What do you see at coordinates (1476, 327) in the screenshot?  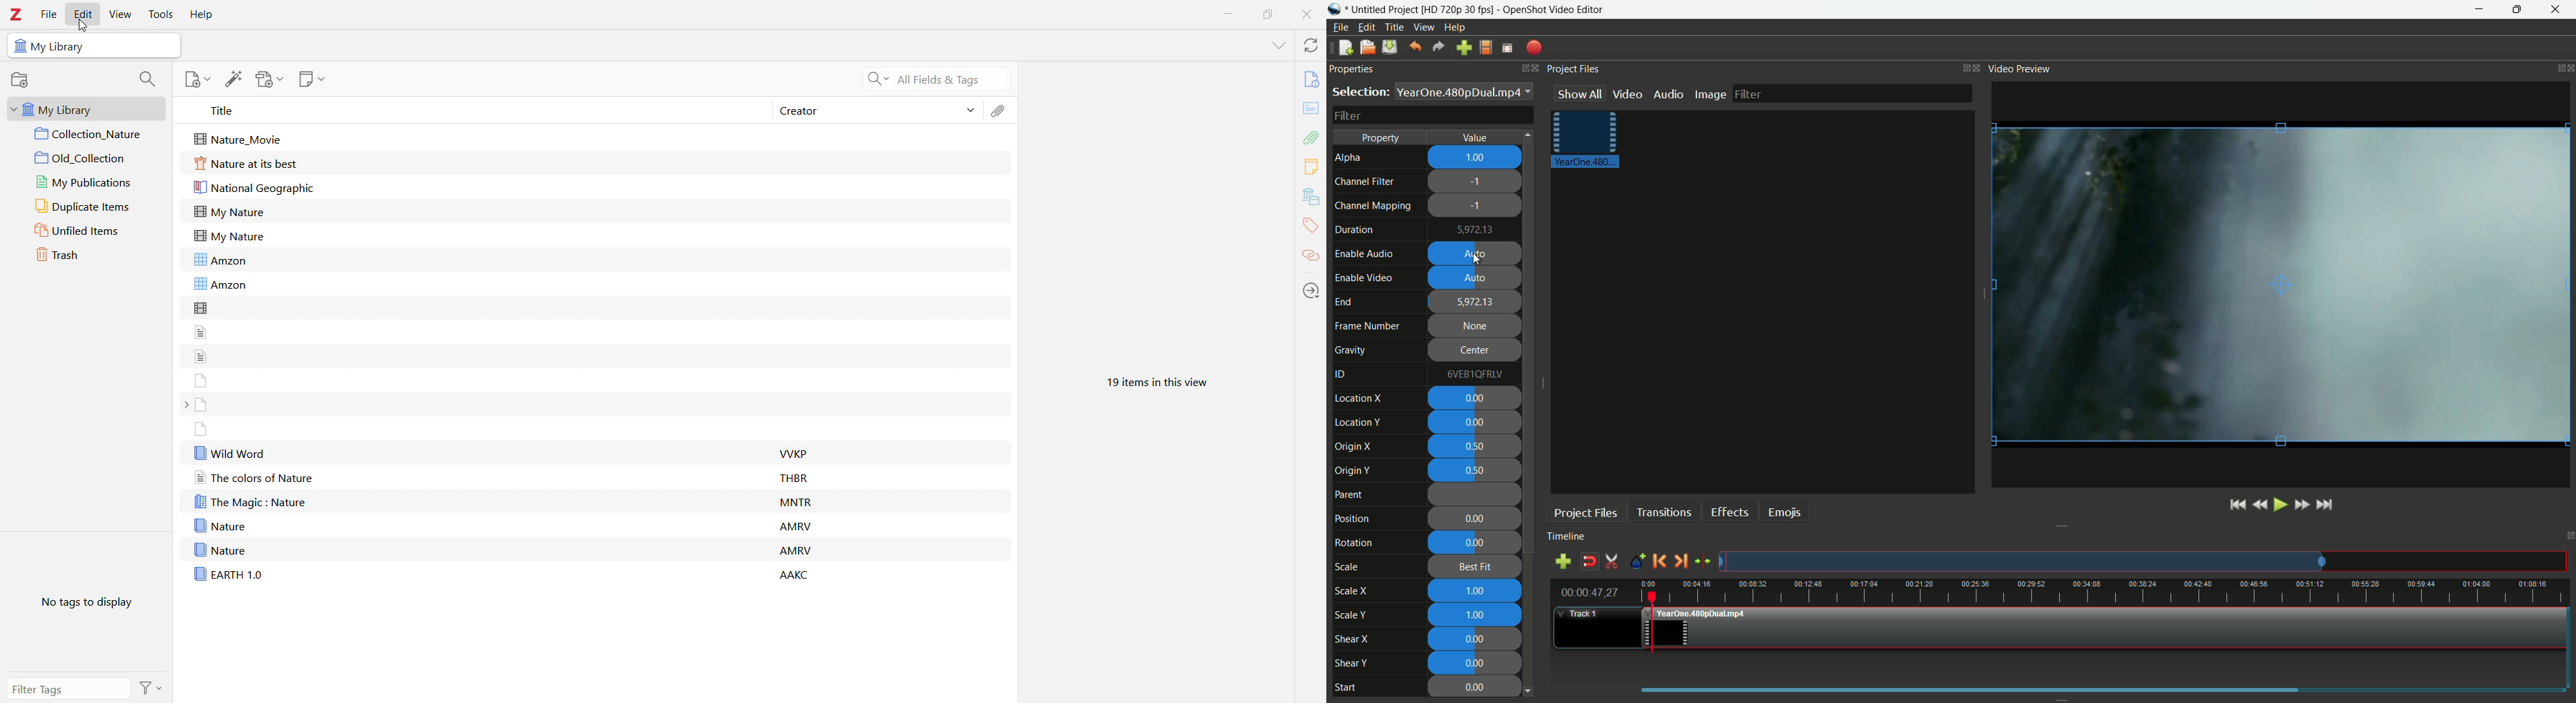 I see `none` at bounding box center [1476, 327].